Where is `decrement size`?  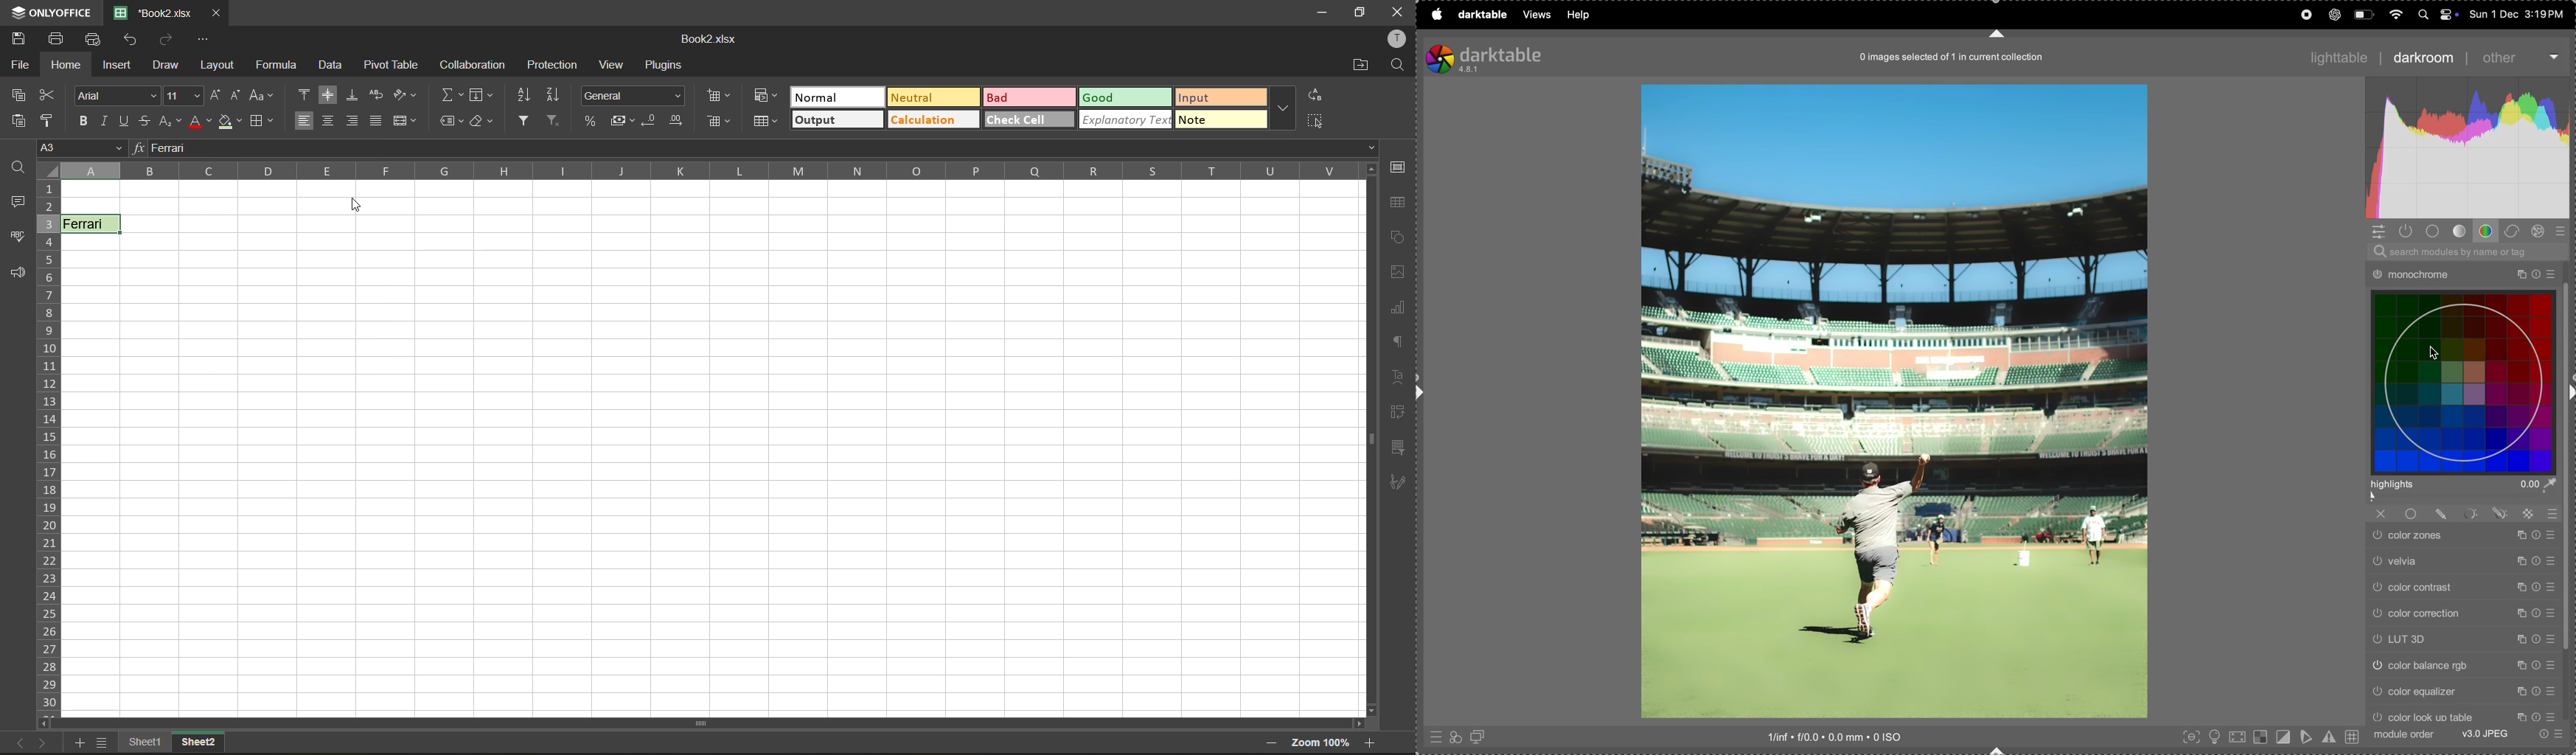 decrement size is located at coordinates (238, 97).